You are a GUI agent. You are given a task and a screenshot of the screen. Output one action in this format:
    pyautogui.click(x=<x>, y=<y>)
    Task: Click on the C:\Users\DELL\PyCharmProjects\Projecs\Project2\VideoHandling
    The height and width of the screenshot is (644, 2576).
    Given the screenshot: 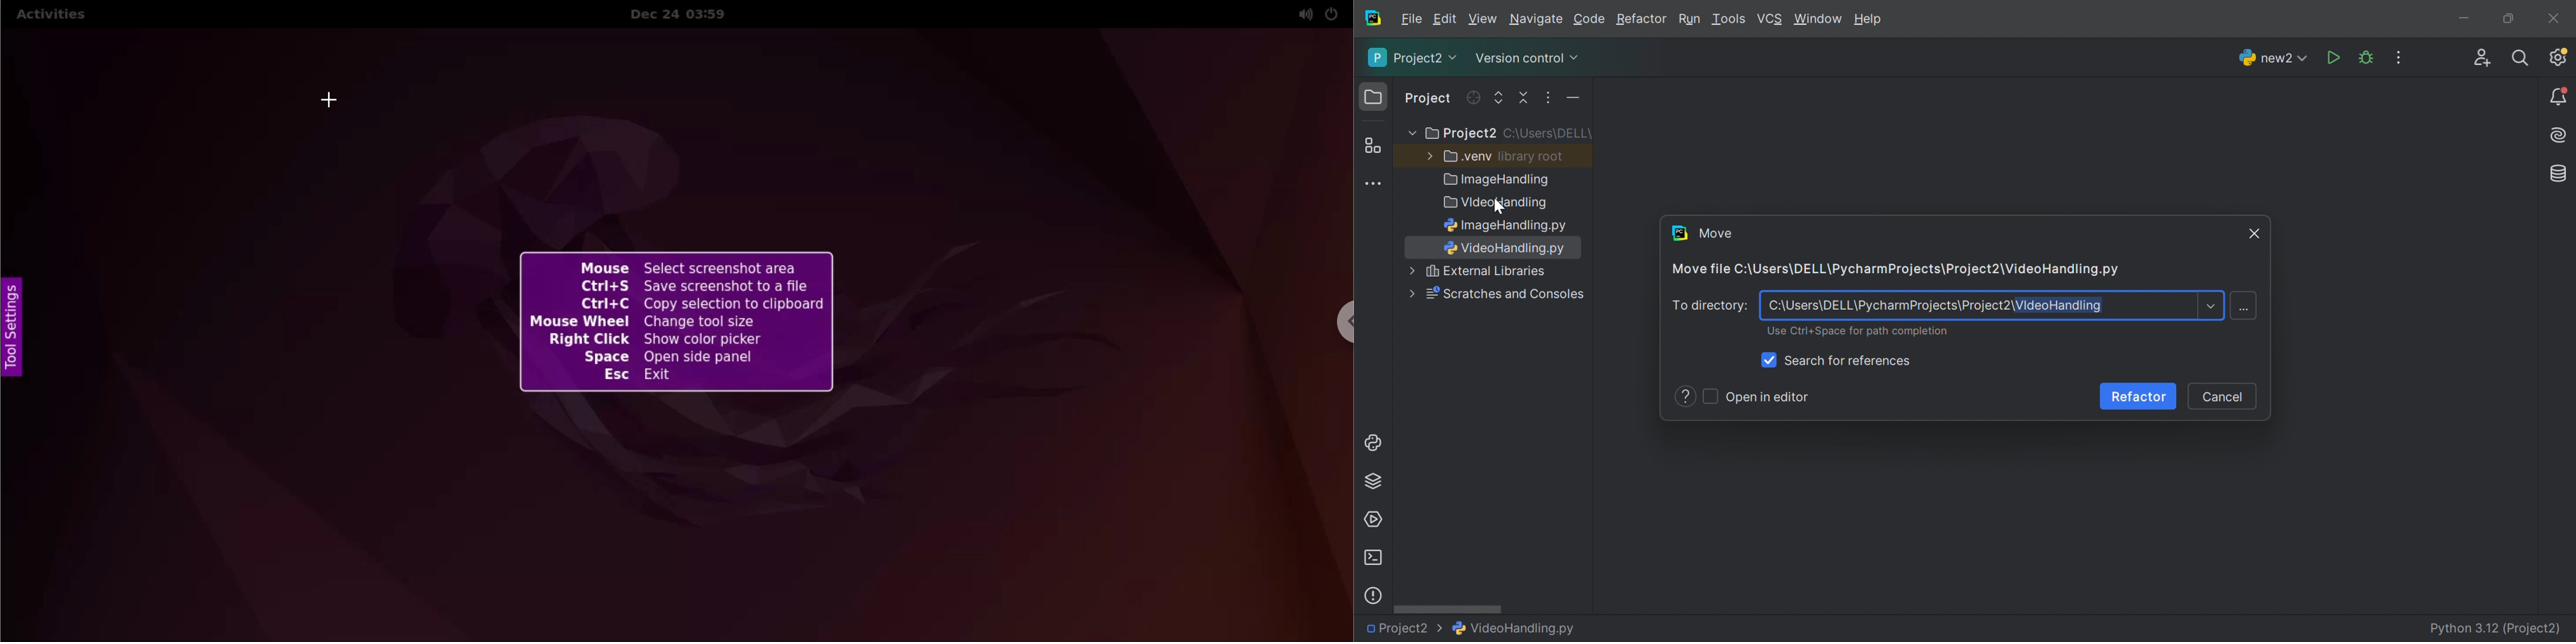 What is the action you would take?
    pyautogui.click(x=1934, y=307)
    